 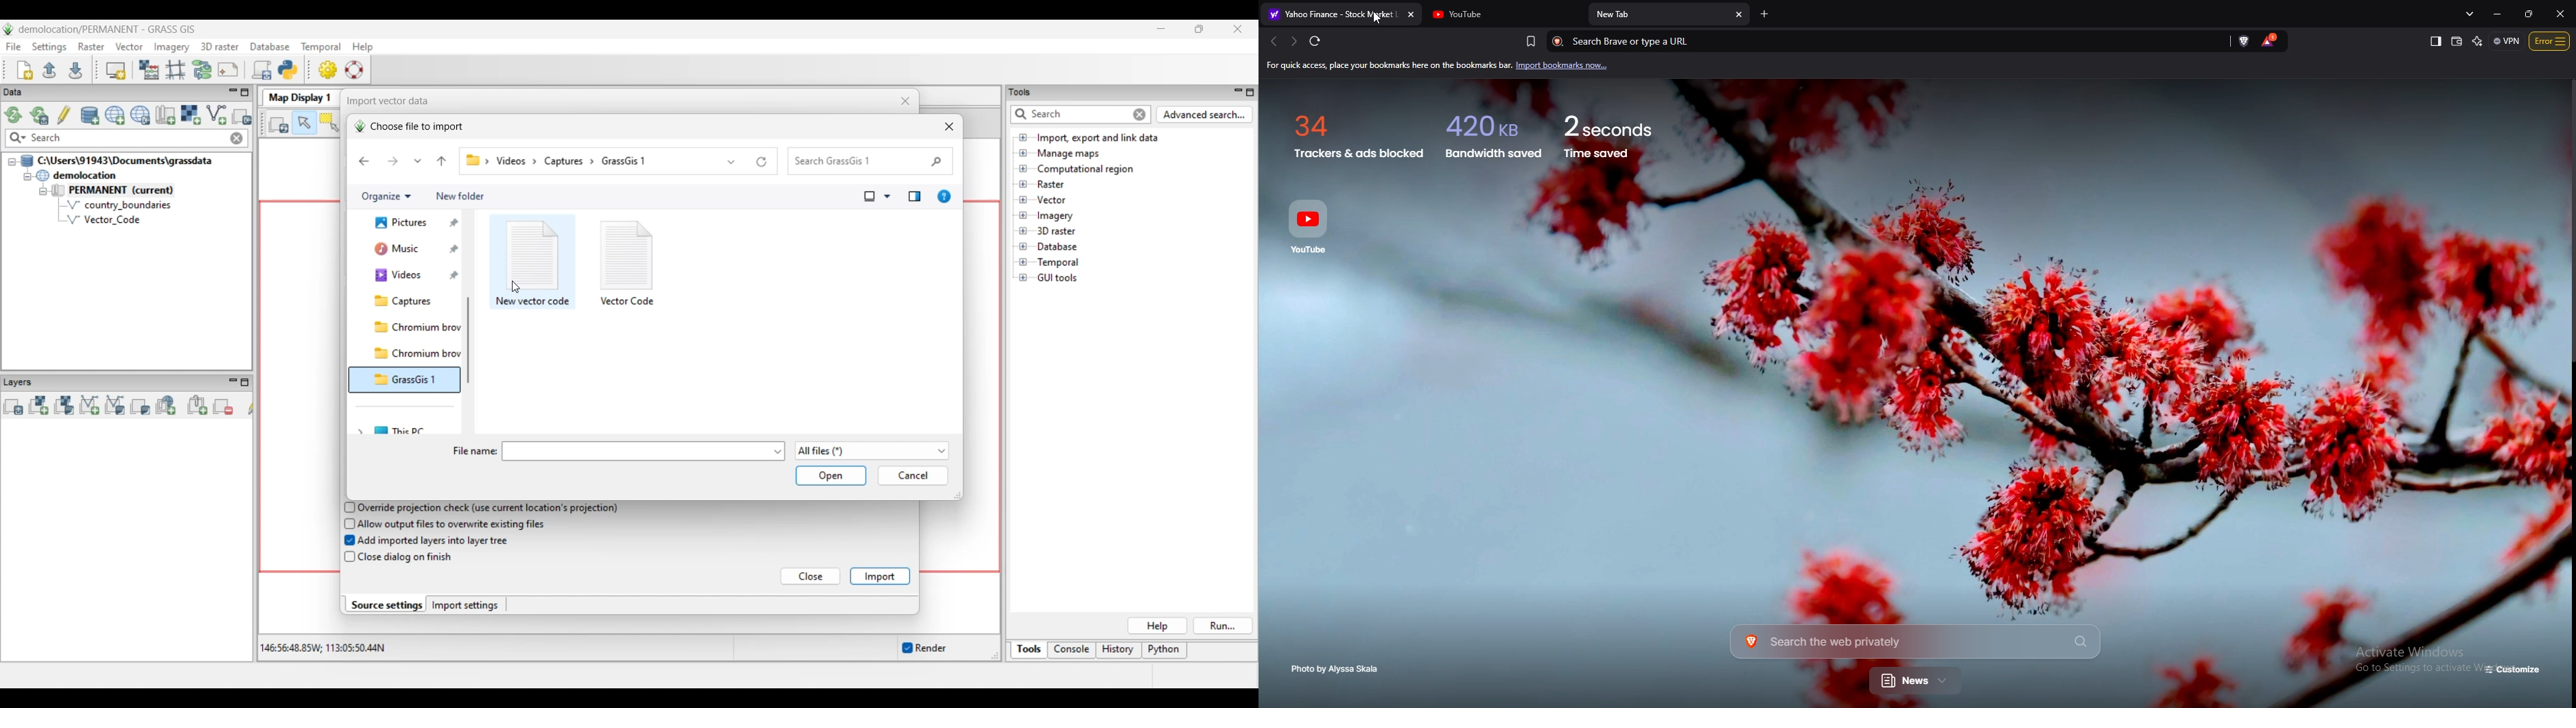 What do you see at coordinates (2245, 40) in the screenshot?
I see `brave shield` at bounding box center [2245, 40].